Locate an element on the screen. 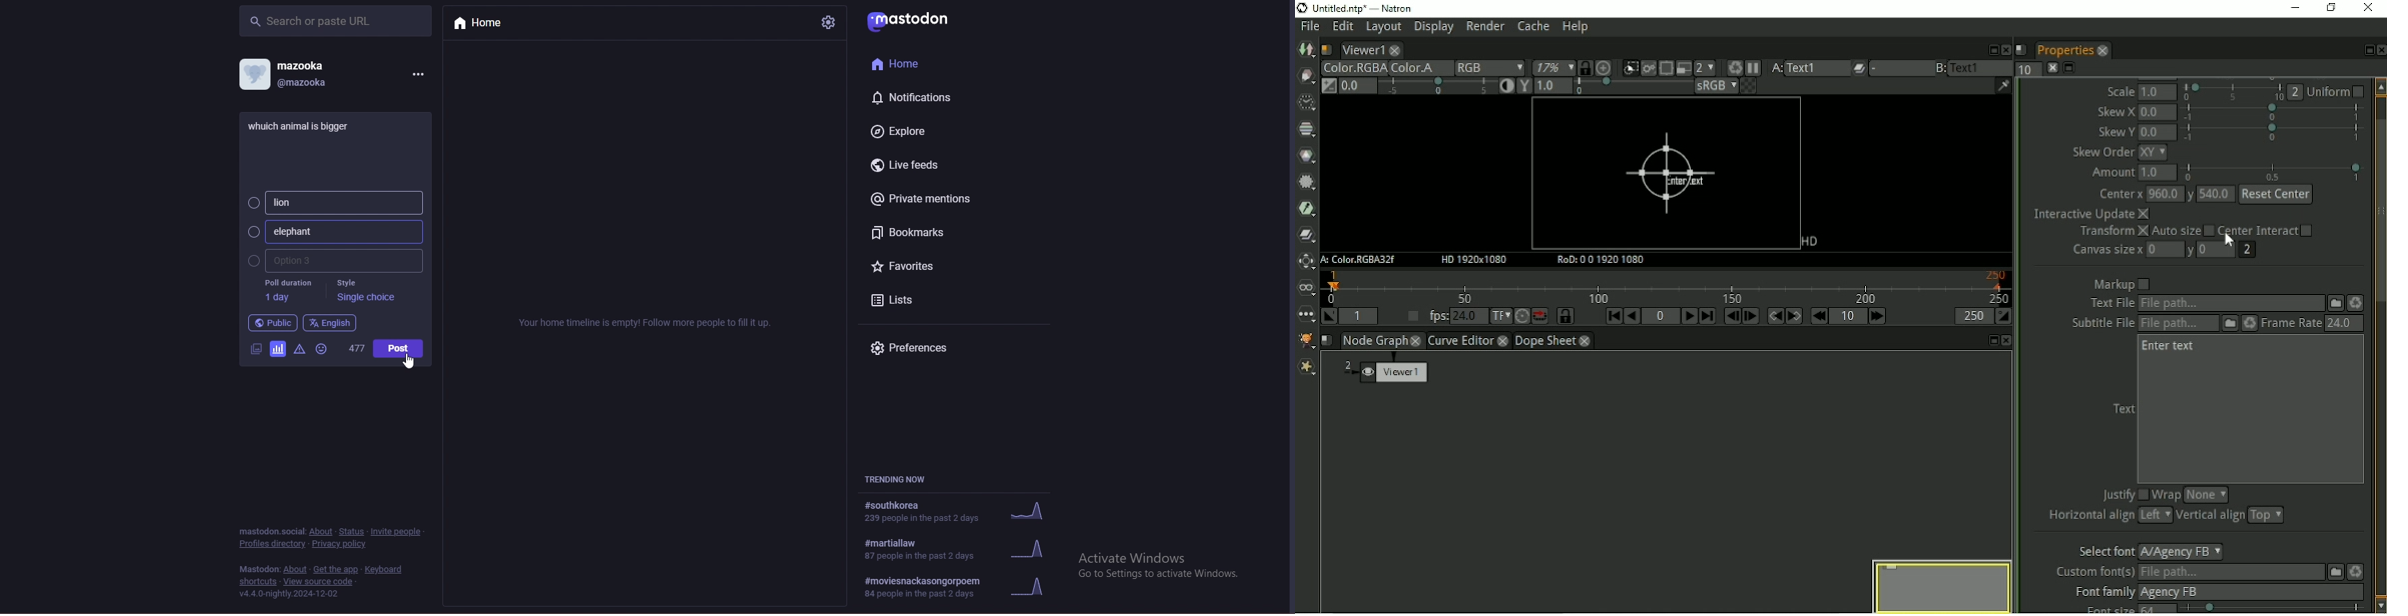  The playback out point is located at coordinates (1973, 316).